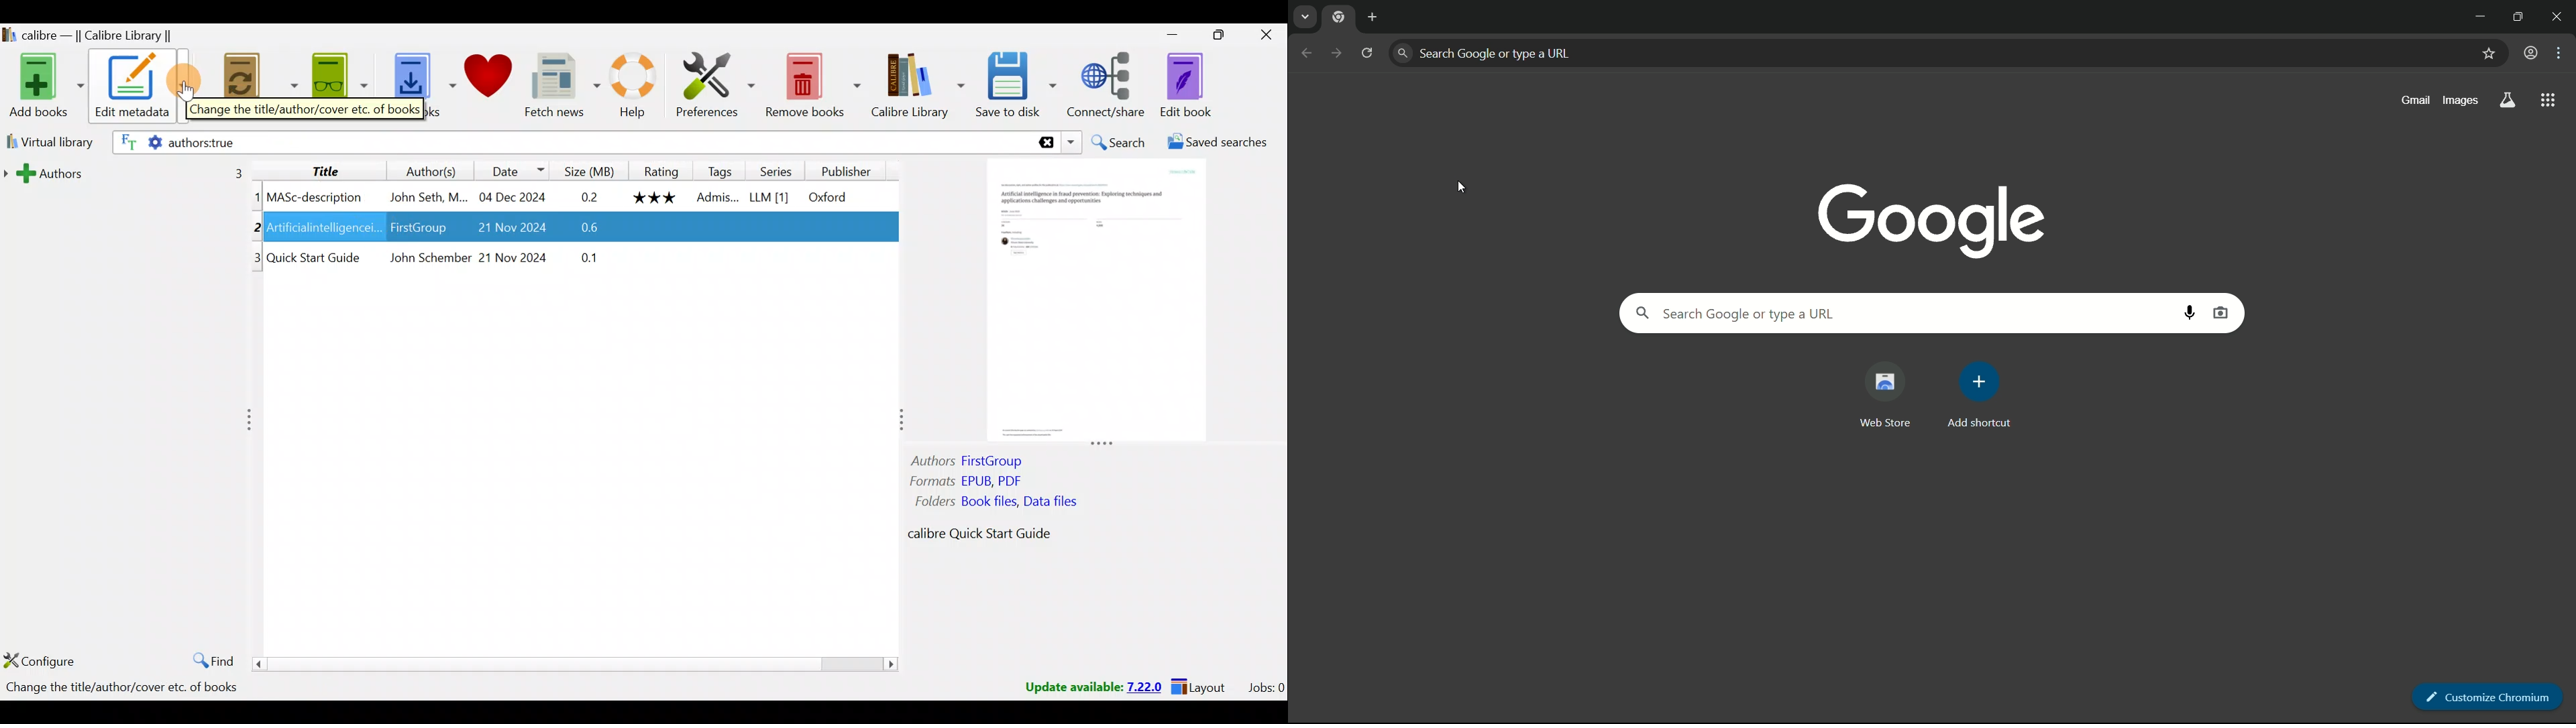 The width and height of the screenshot is (2576, 728). Describe the element at coordinates (625, 88) in the screenshot. I see `Help` at that location.